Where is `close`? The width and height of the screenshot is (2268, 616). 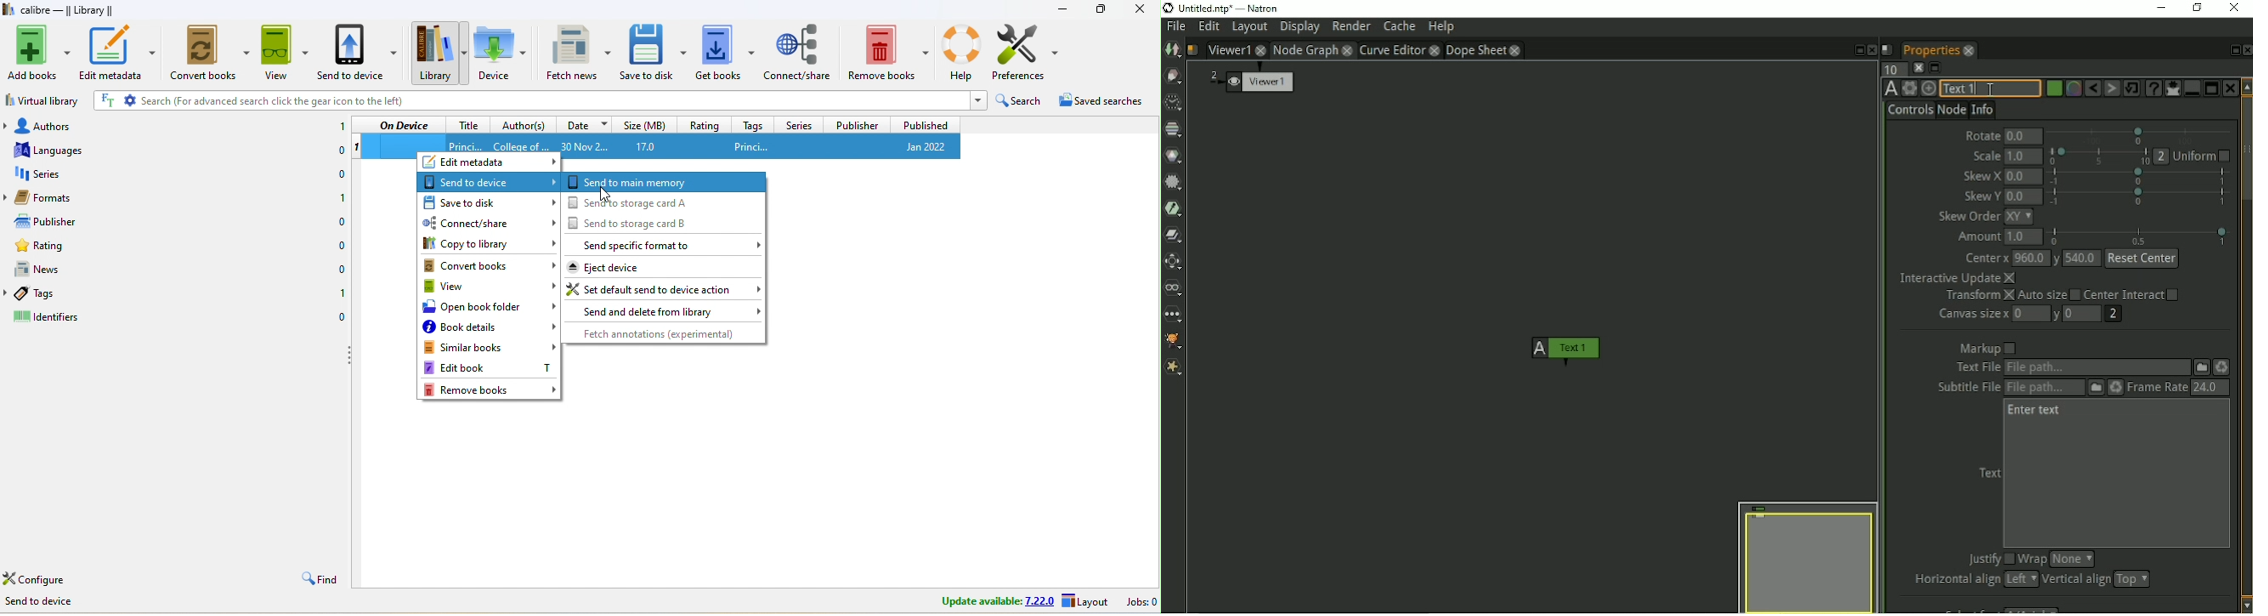 close is located at coordinates (1435, 50).